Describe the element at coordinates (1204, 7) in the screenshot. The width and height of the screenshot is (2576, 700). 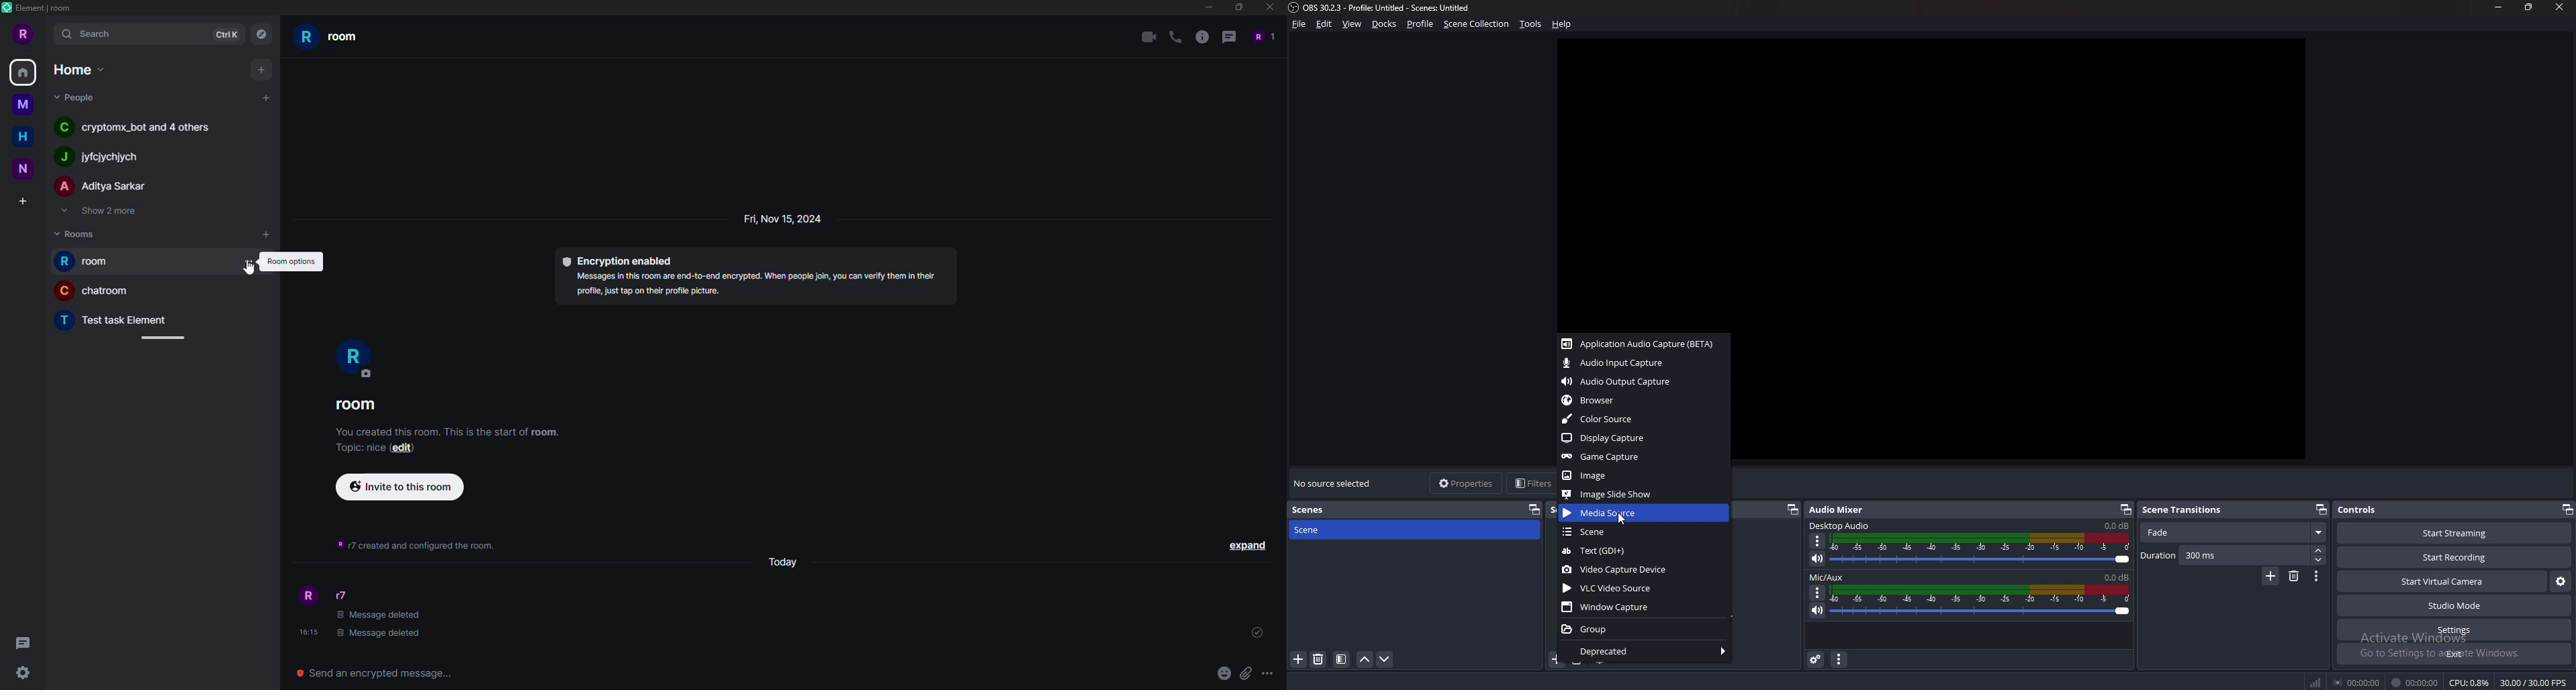
I see `minimize` at that location.